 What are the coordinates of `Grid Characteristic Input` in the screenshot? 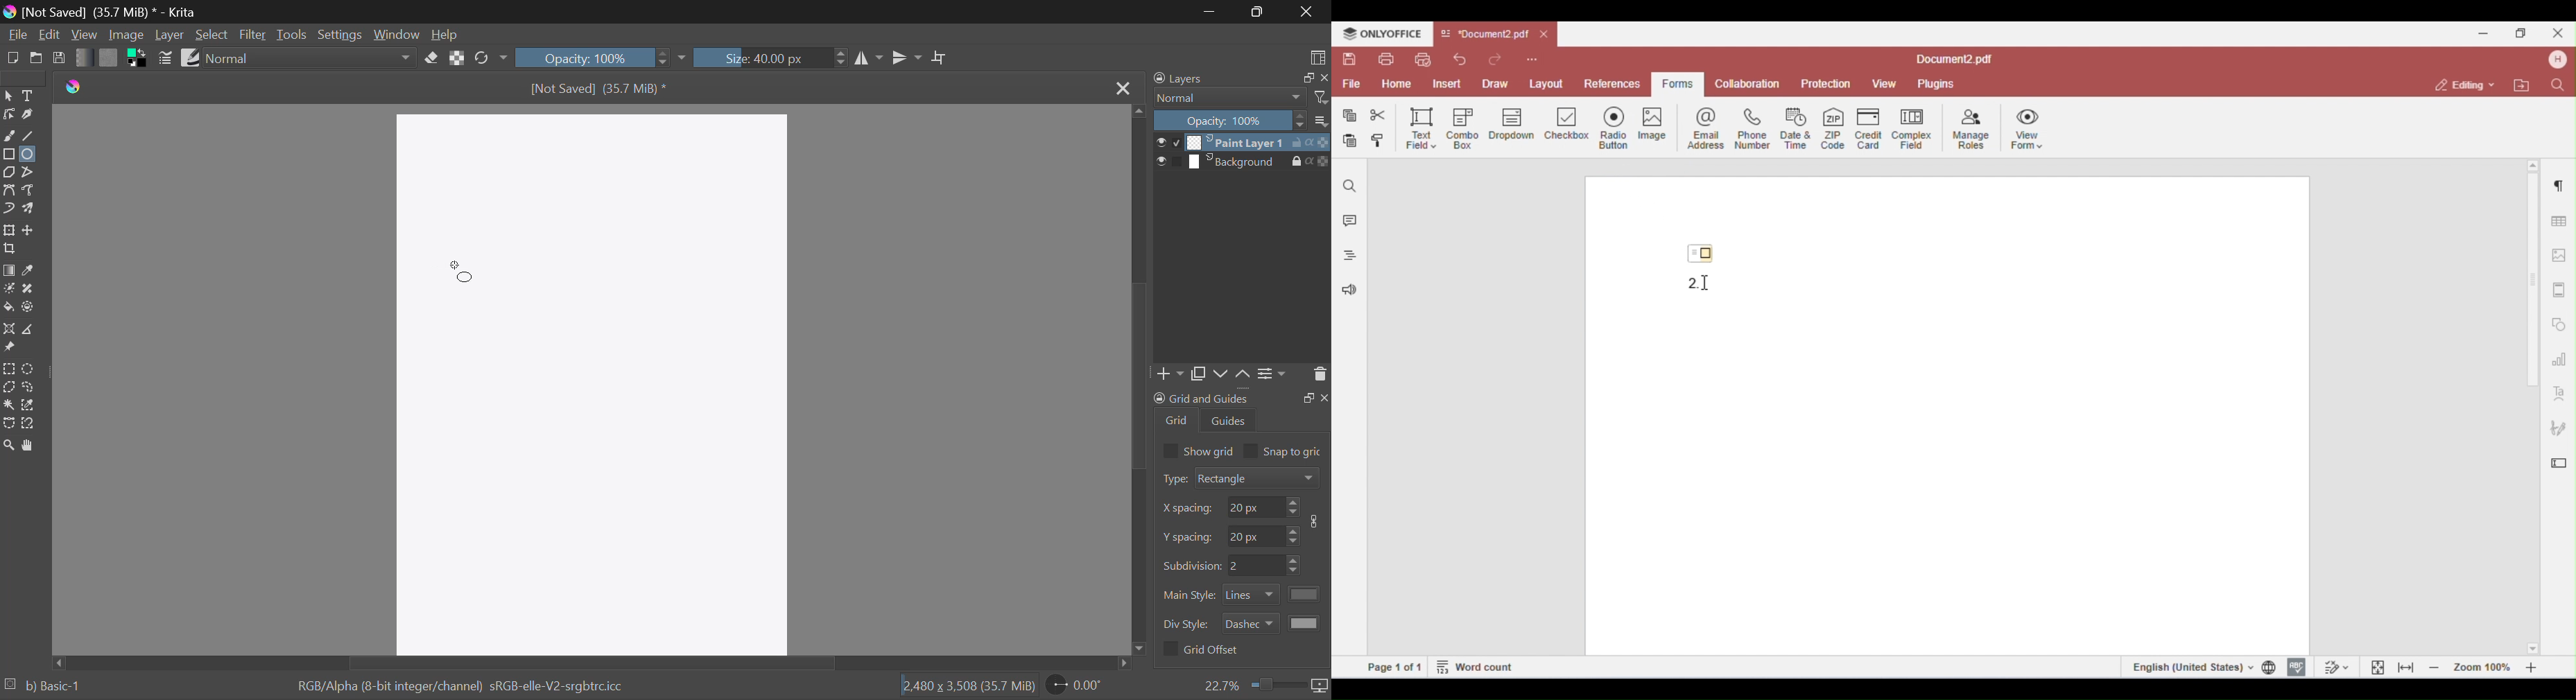 It's located at (1244, 566).